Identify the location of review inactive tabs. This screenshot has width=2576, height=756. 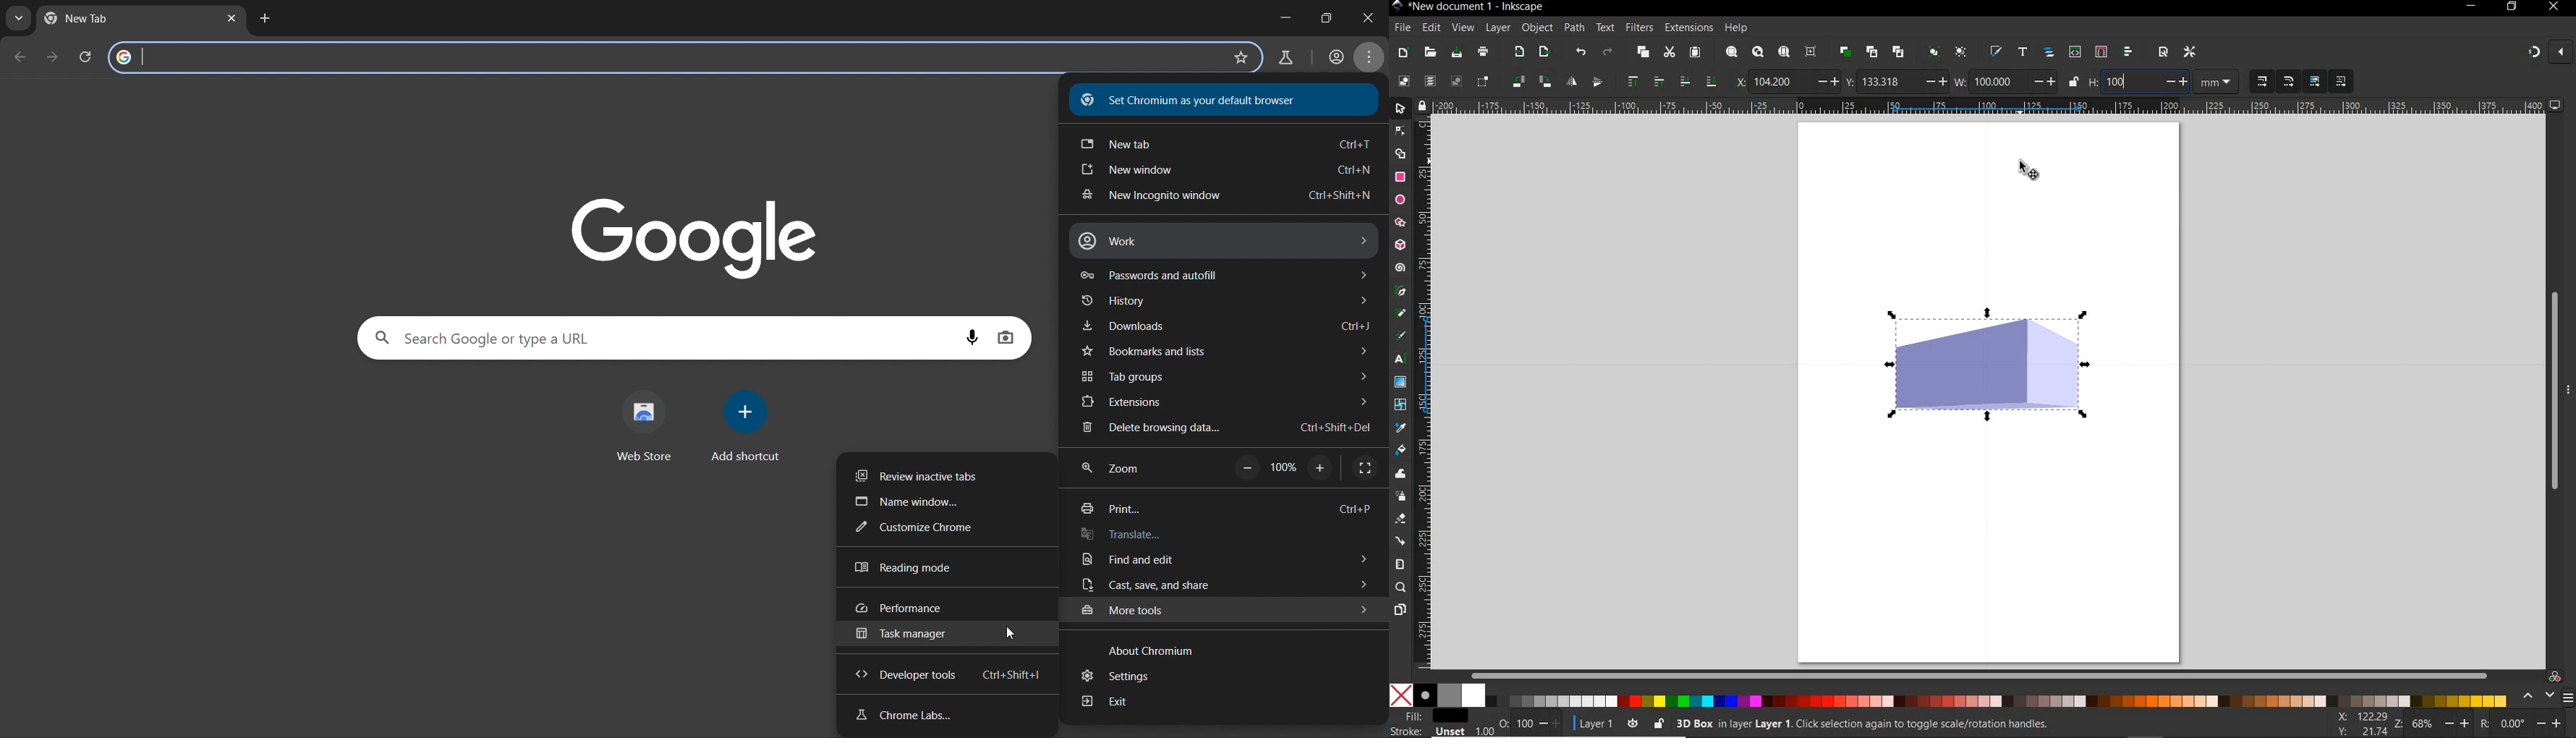
(922, 473).